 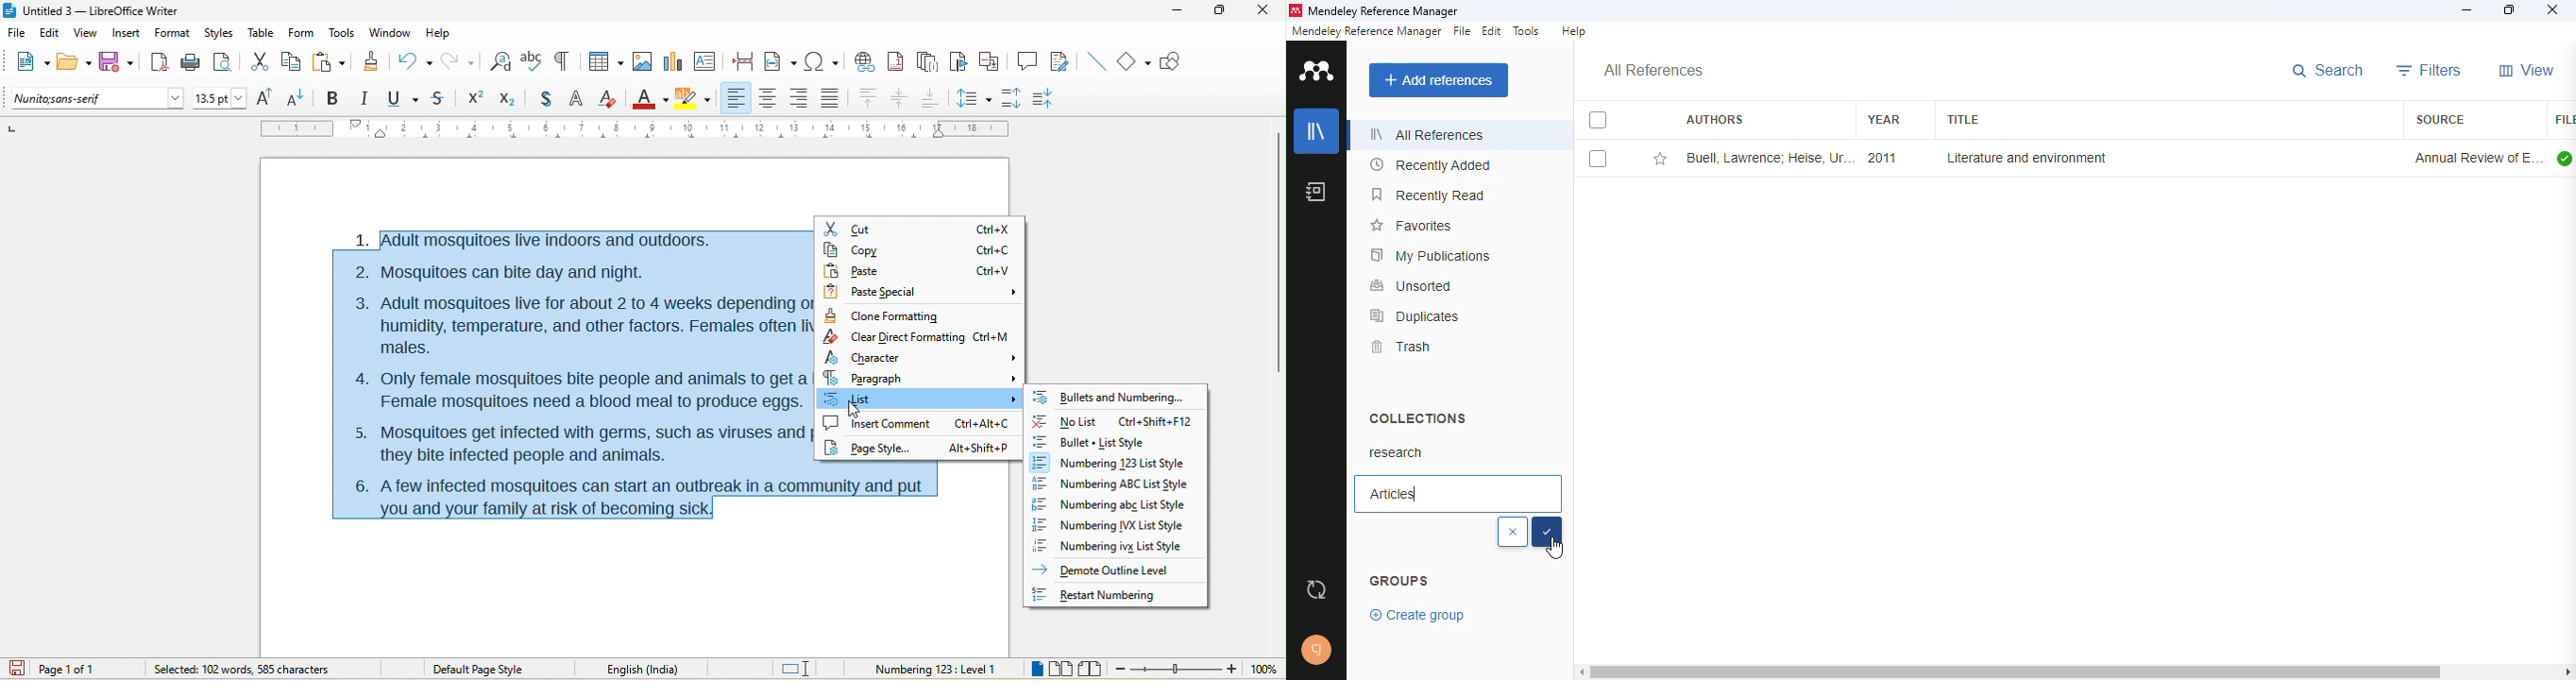 I want to click on horizontal scroll bar, so click(x=2015, y=672).